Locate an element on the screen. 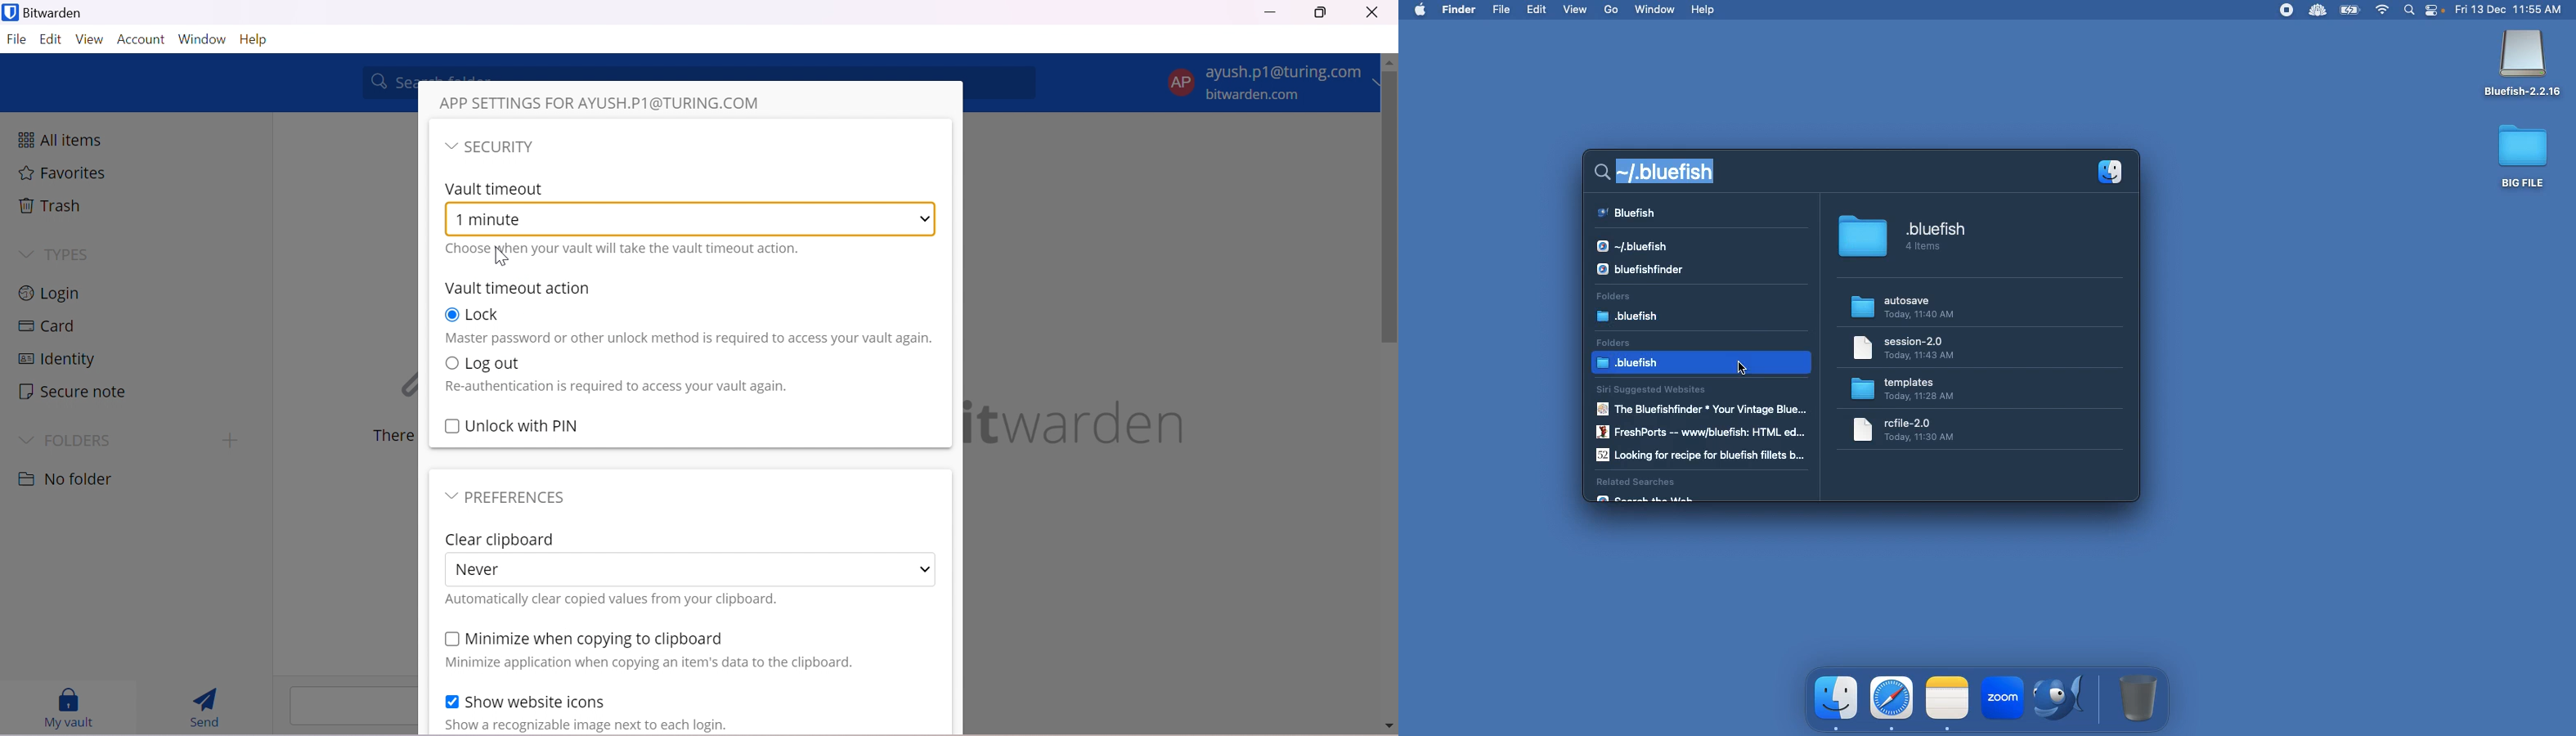  Folders  is located at coordinates (1640, 296).